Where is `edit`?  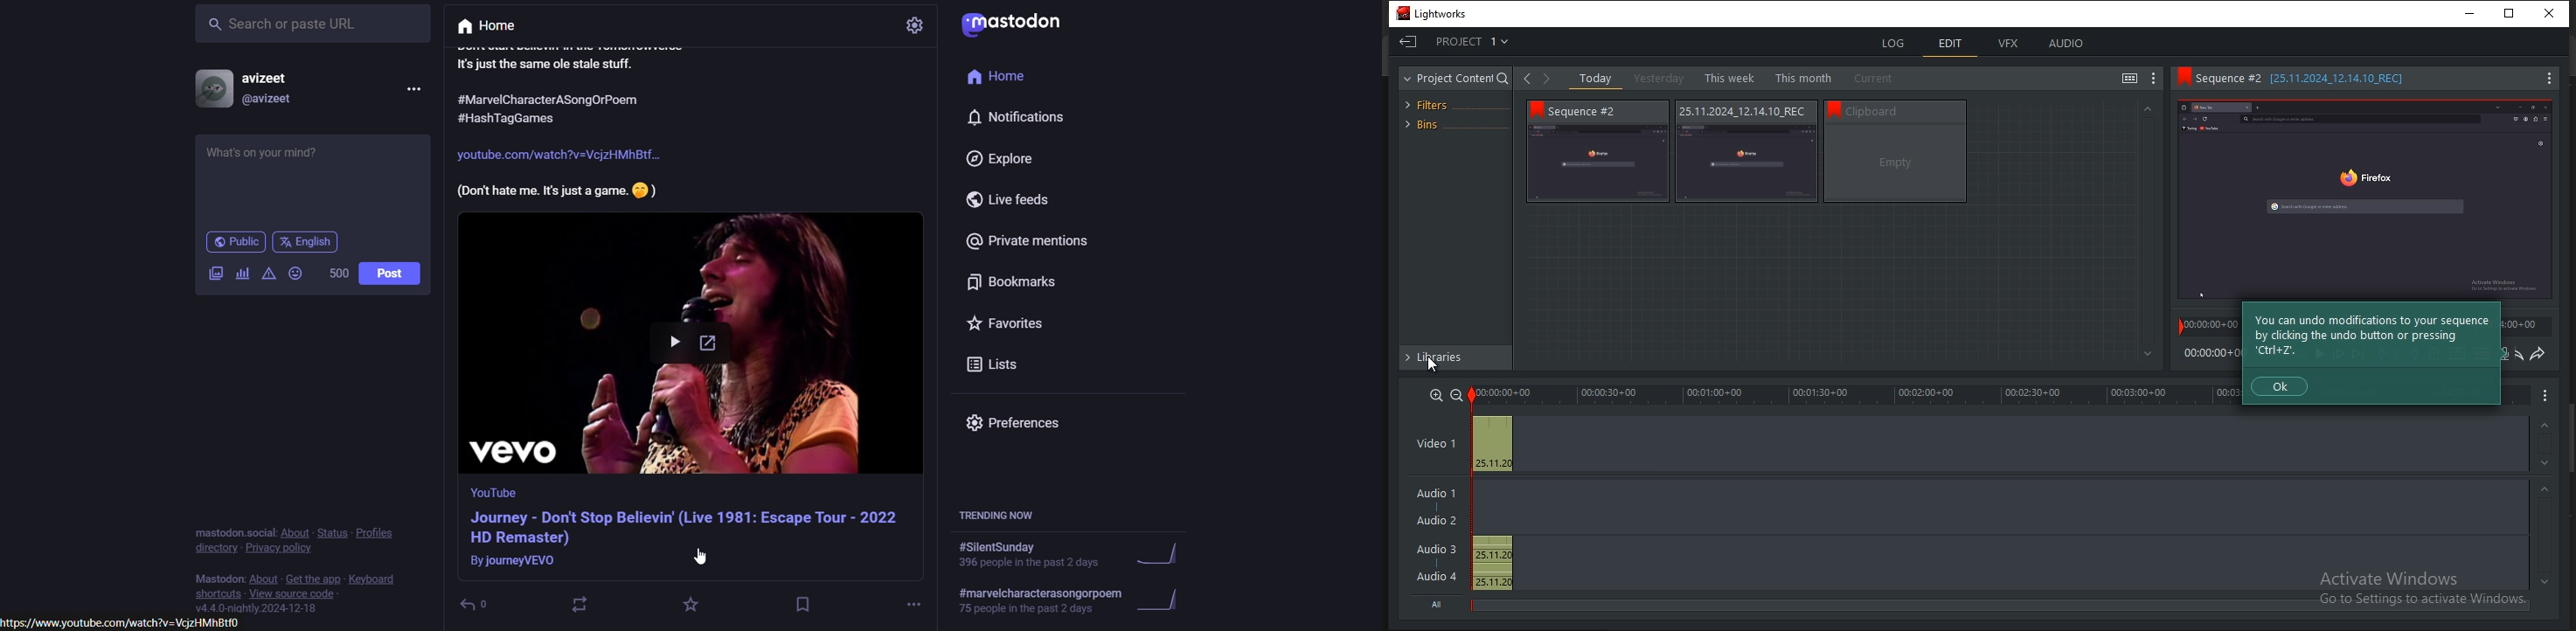 edit is located at coordinates (1953, 42).